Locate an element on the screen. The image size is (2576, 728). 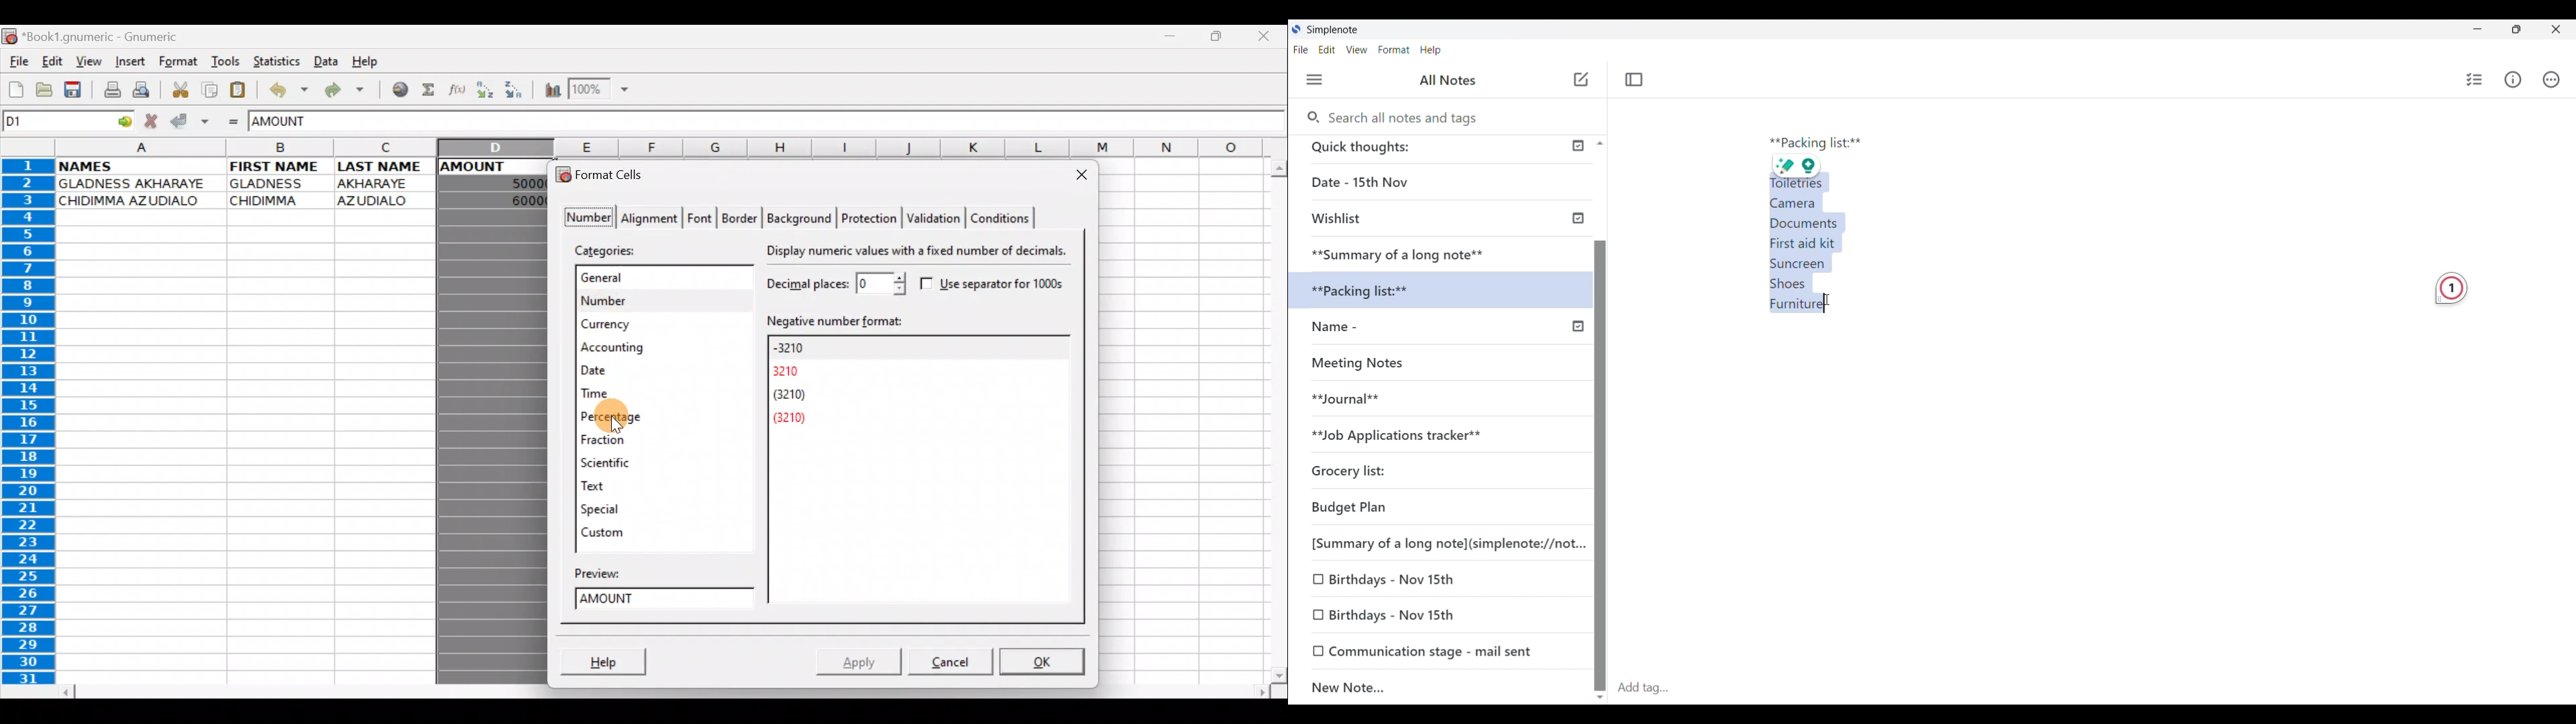
Percentage is located at coordinates (627, 418).